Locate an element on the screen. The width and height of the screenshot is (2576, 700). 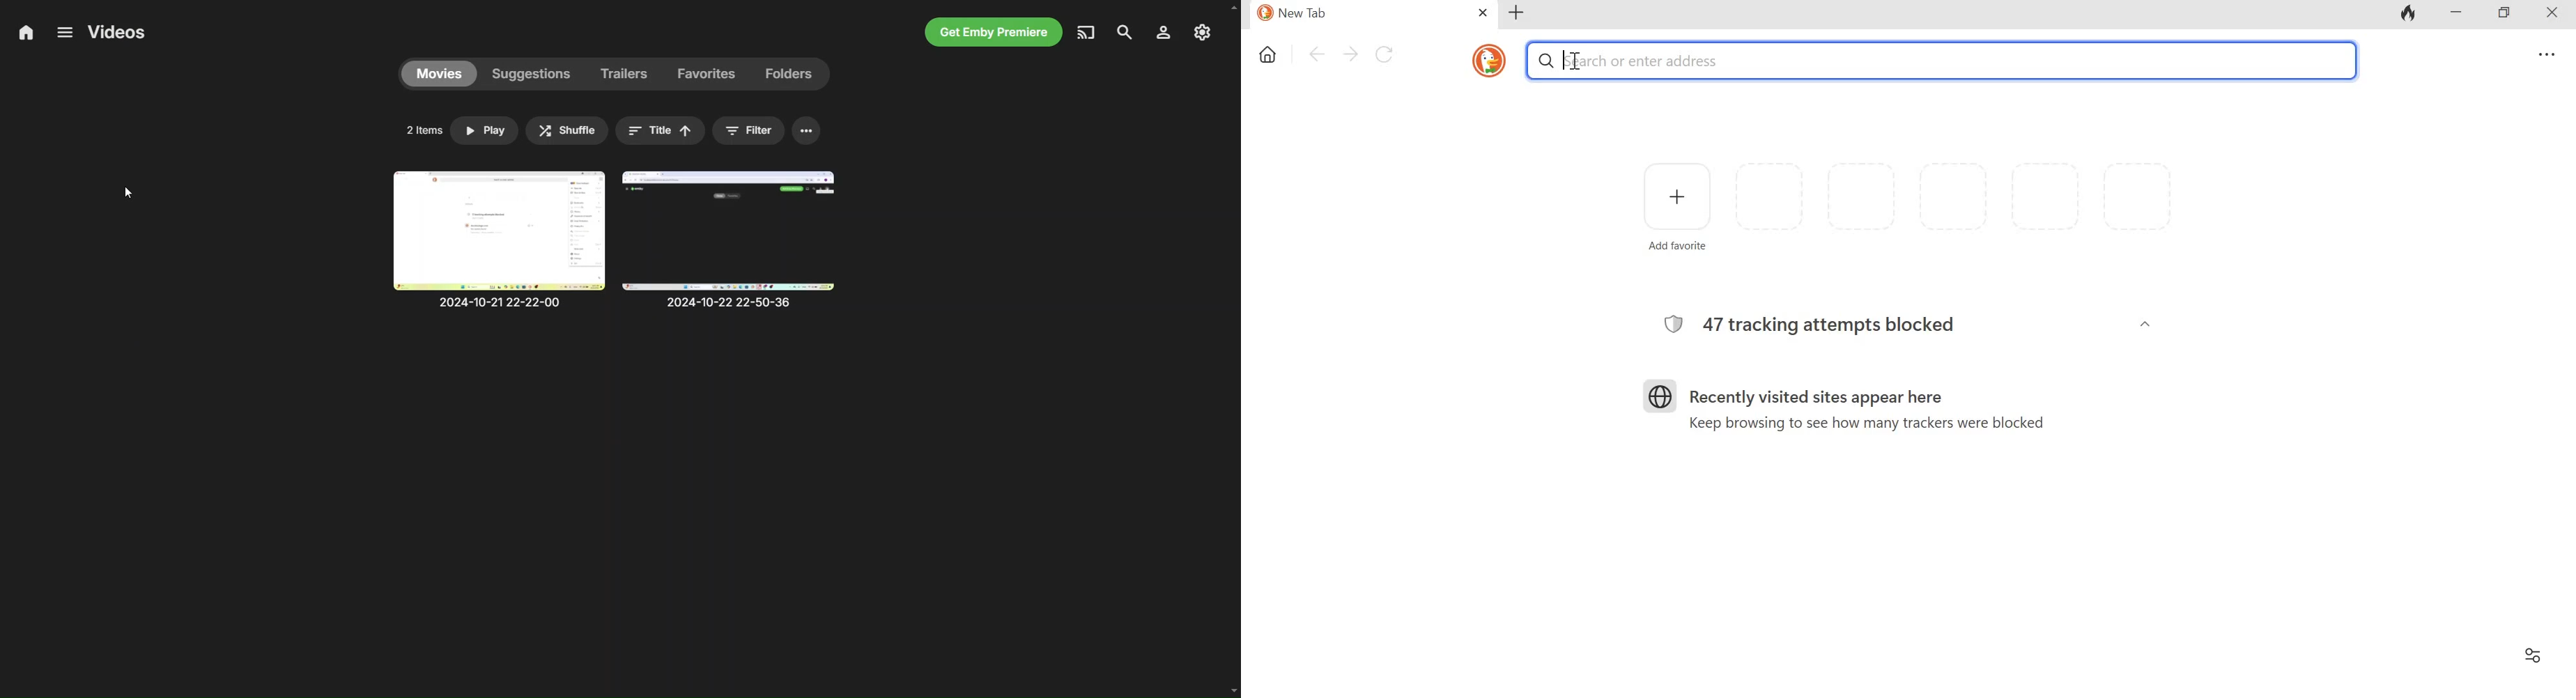
cursor is located at coordinates (1573, 61).